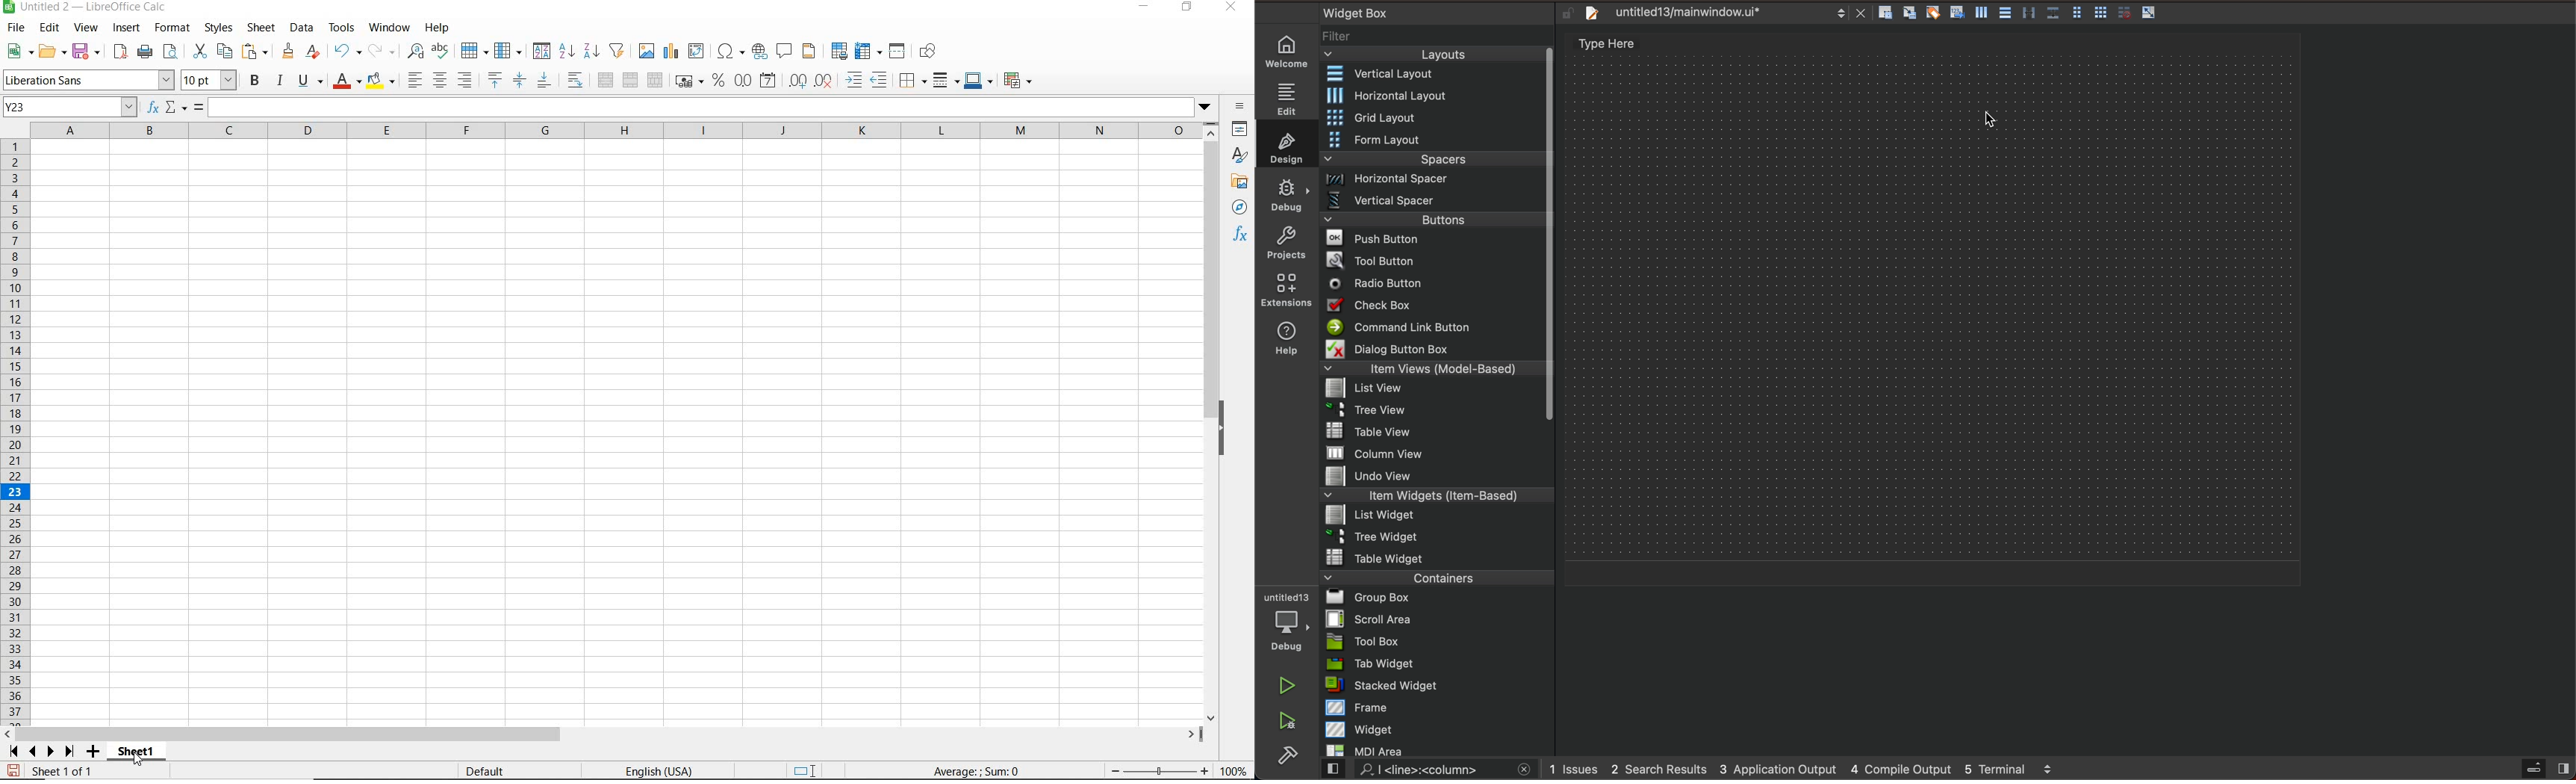 Image resolution: width=2576 pixels, height=784 pixels. I want to click on filter, so click(1436, 36).